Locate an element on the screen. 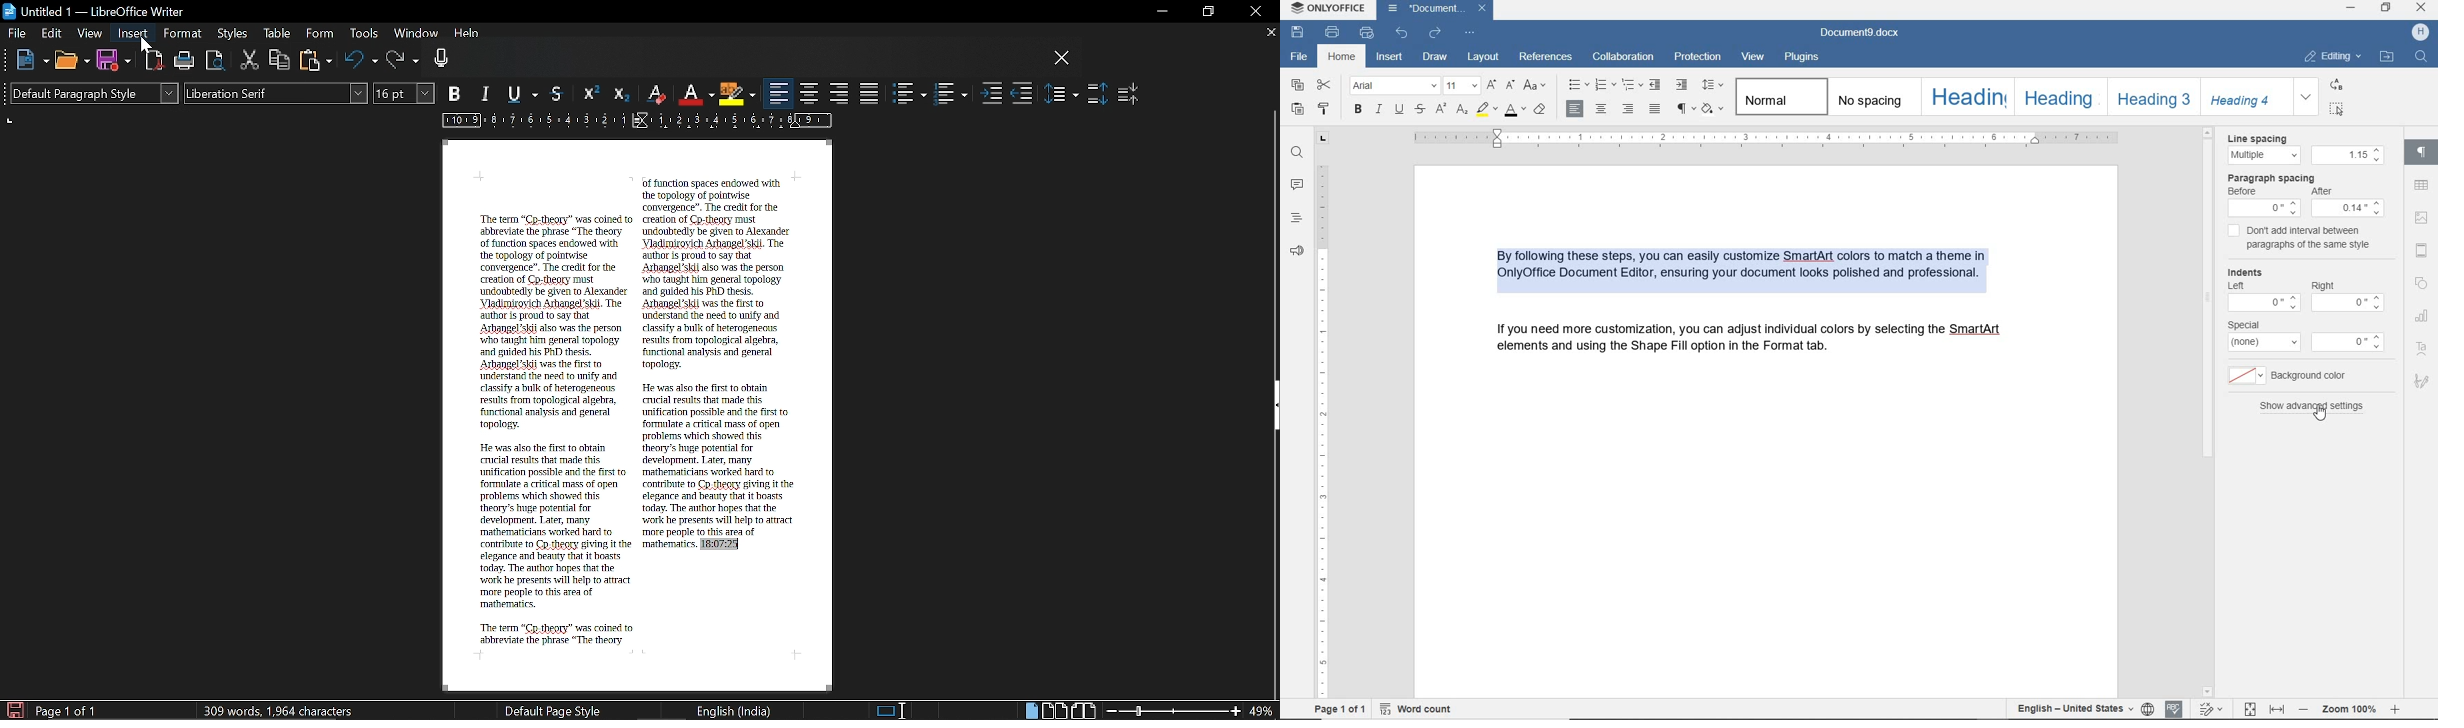  quick print is located at coordinates (1368, 34).